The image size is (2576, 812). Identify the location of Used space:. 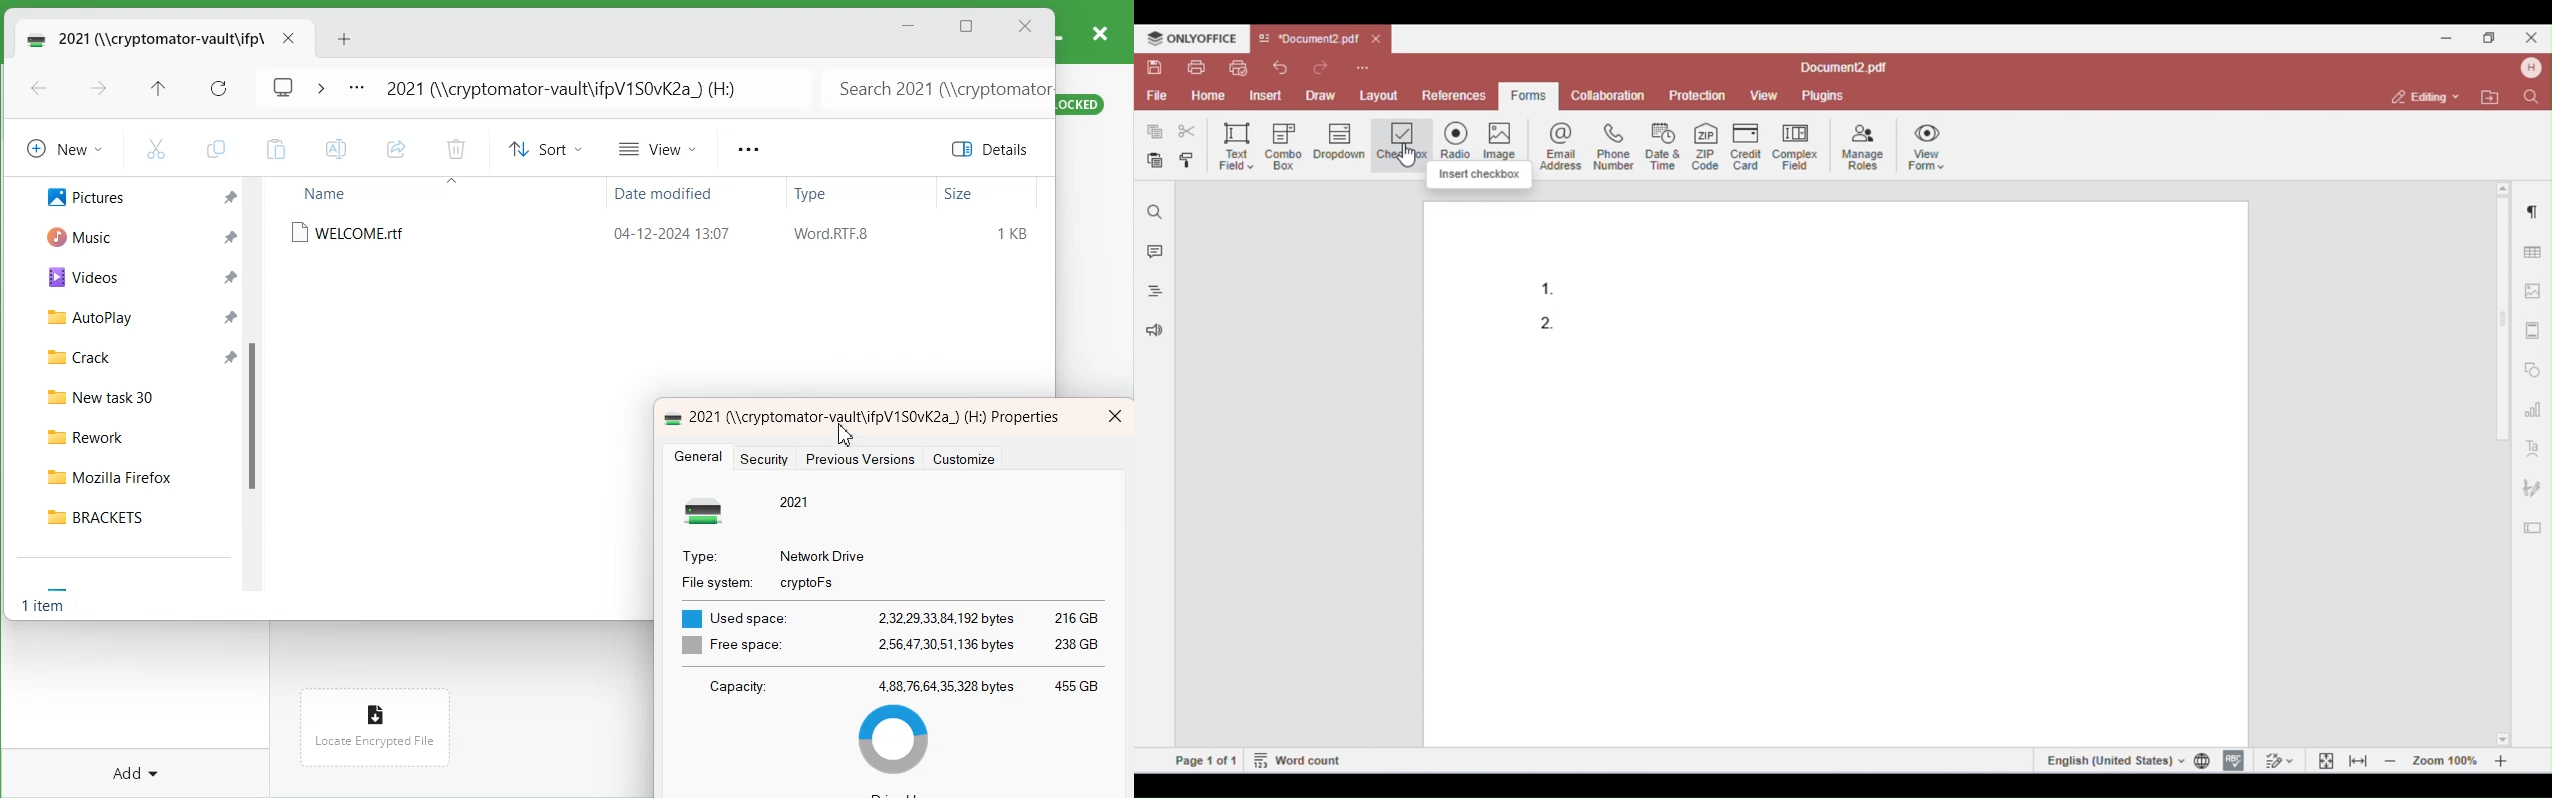
(737, 617).